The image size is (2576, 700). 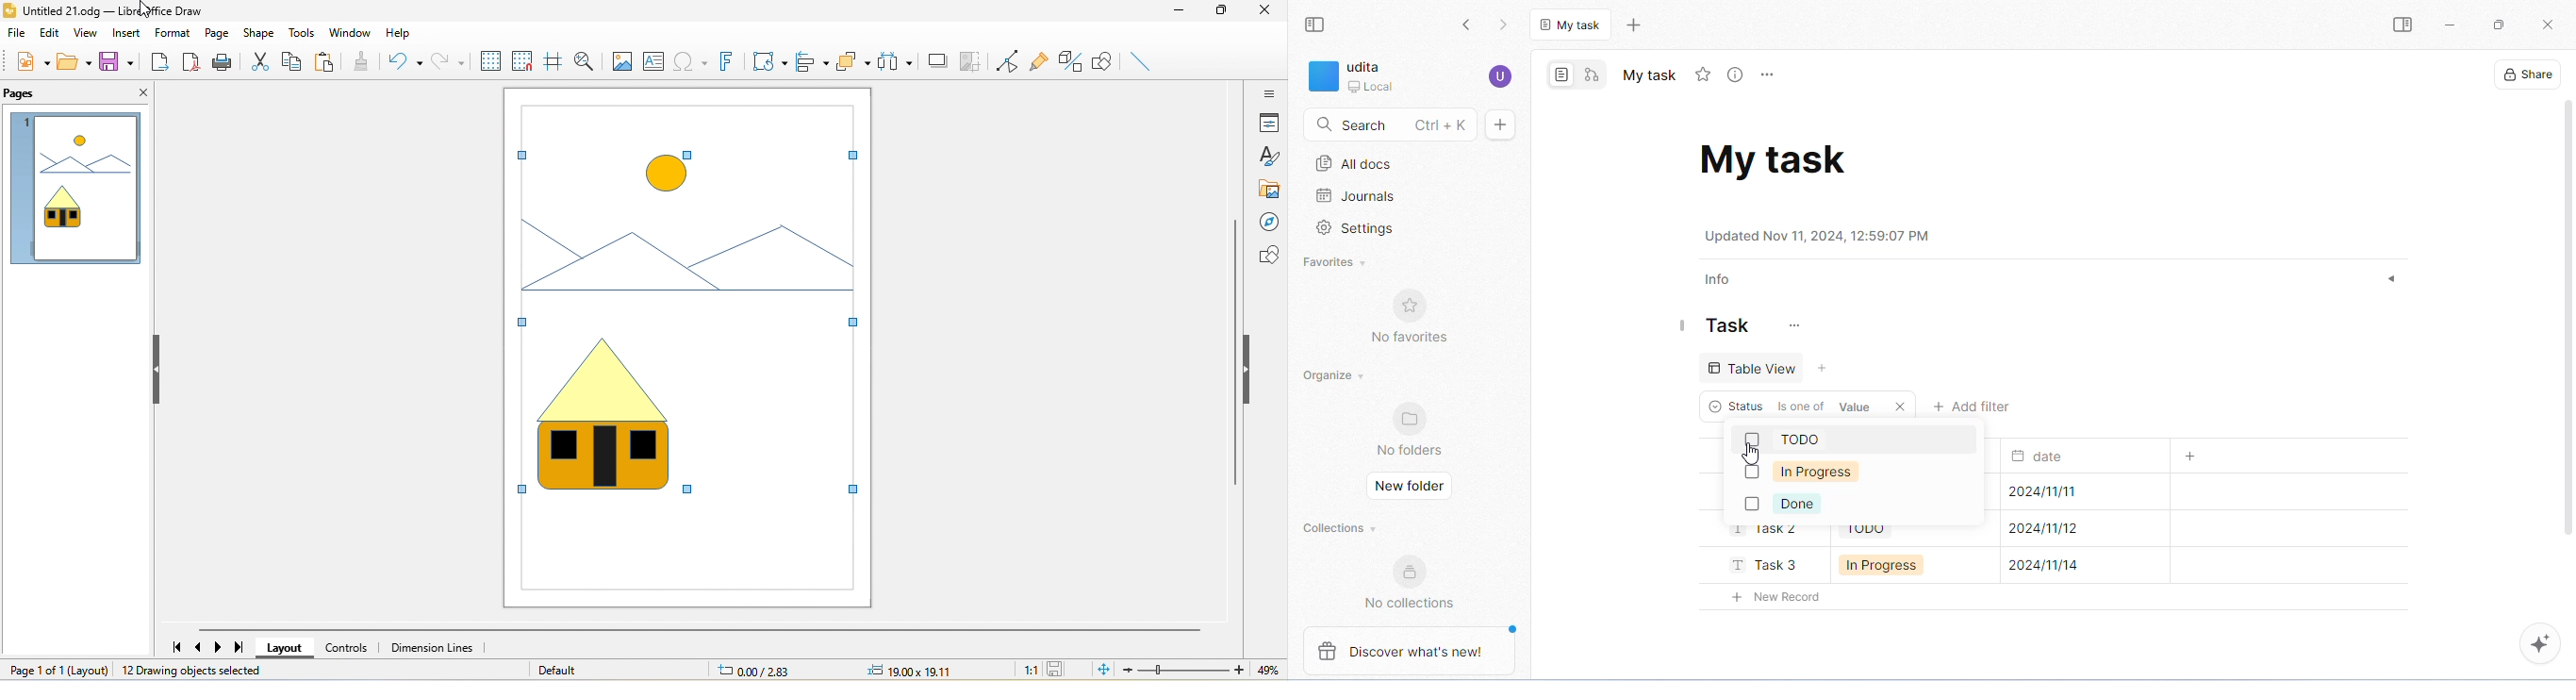 What do you see at coordinates (1251, 373) in the screenshot?
I see `hide` at bounding box center [1251, 373].